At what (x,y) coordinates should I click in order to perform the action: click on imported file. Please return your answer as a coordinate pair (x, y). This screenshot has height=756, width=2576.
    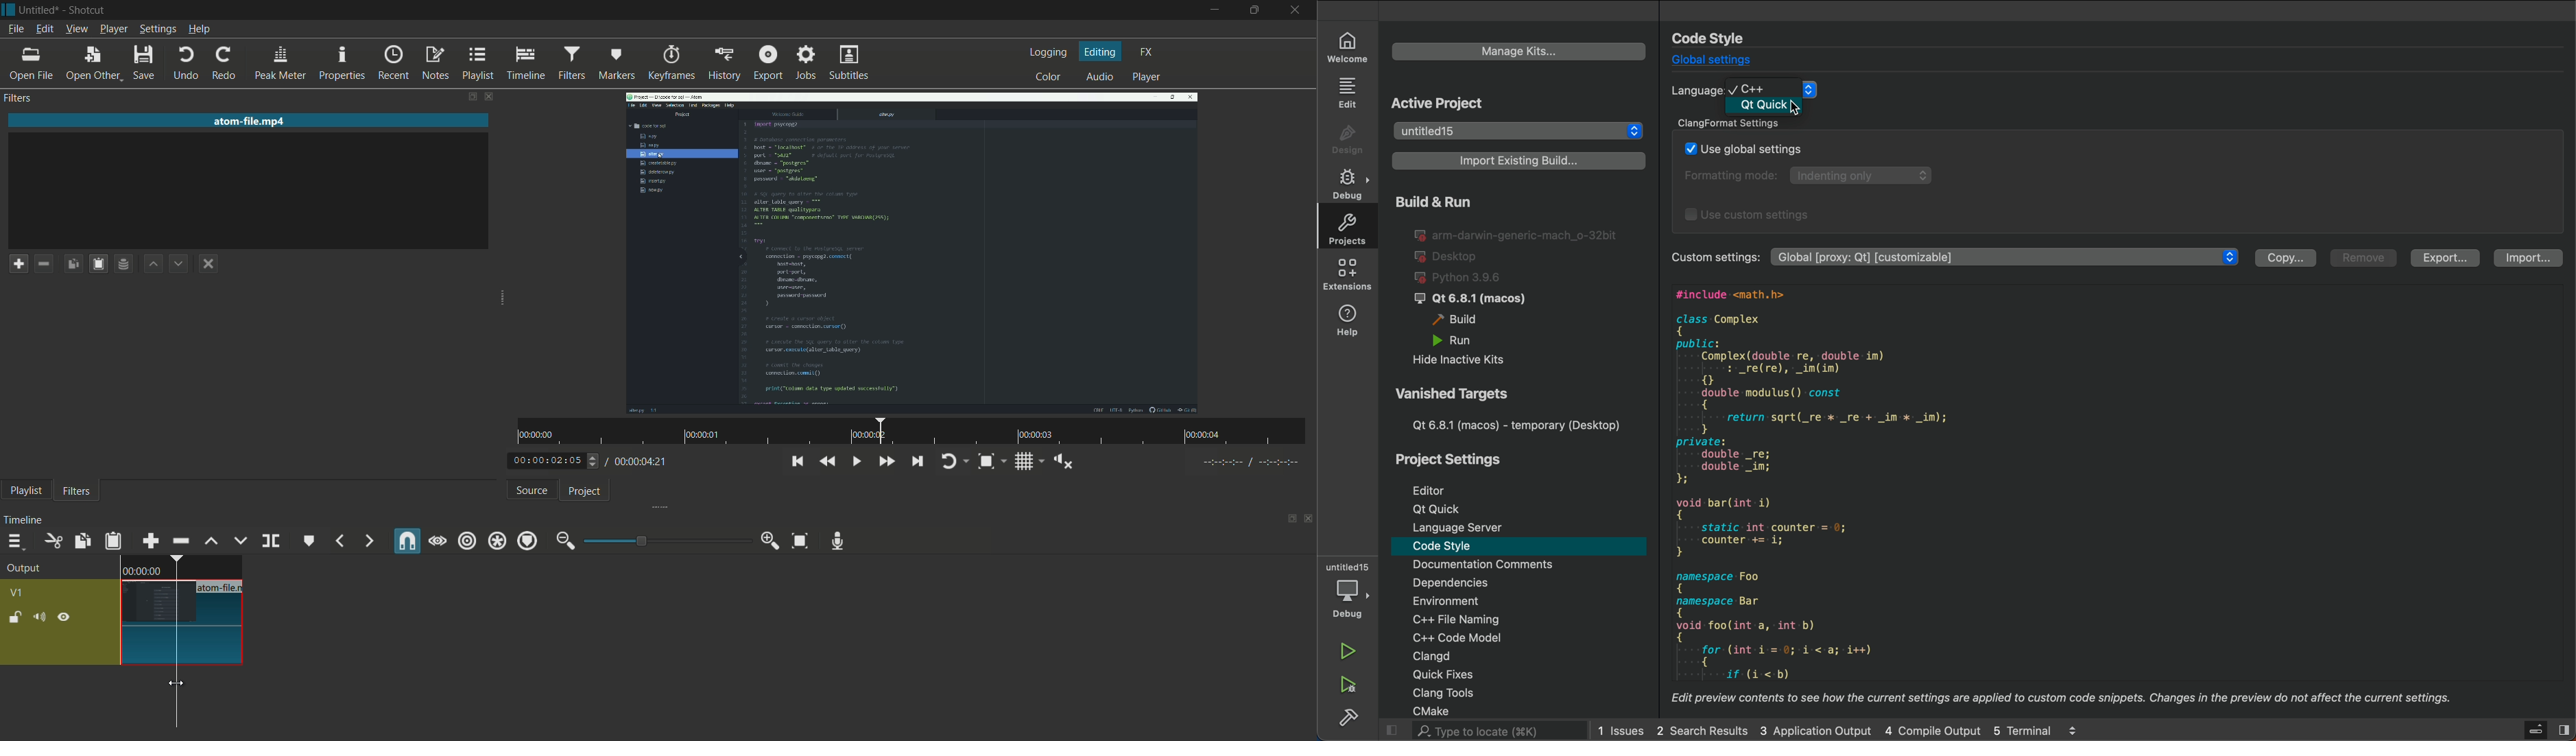
    Looking at the image, I should click on (913, 252).